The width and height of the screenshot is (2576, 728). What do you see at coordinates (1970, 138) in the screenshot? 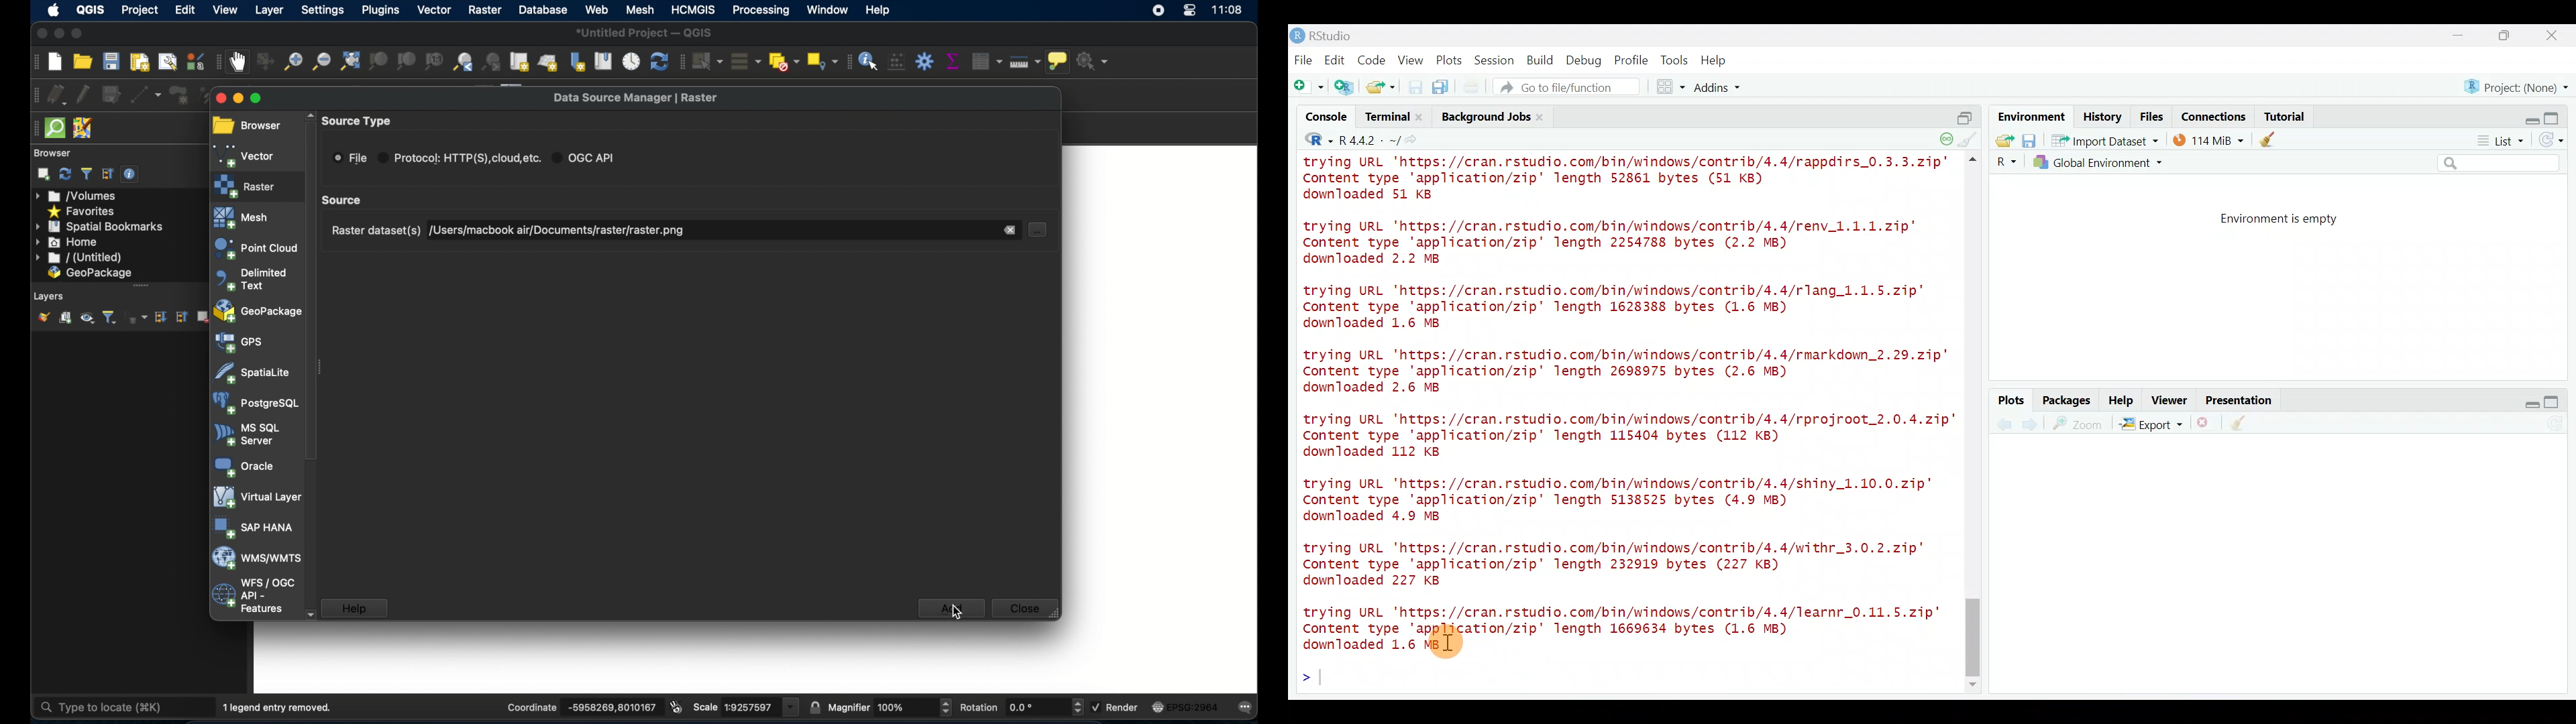
I see `clear console` at bounding box center [1970, 138].